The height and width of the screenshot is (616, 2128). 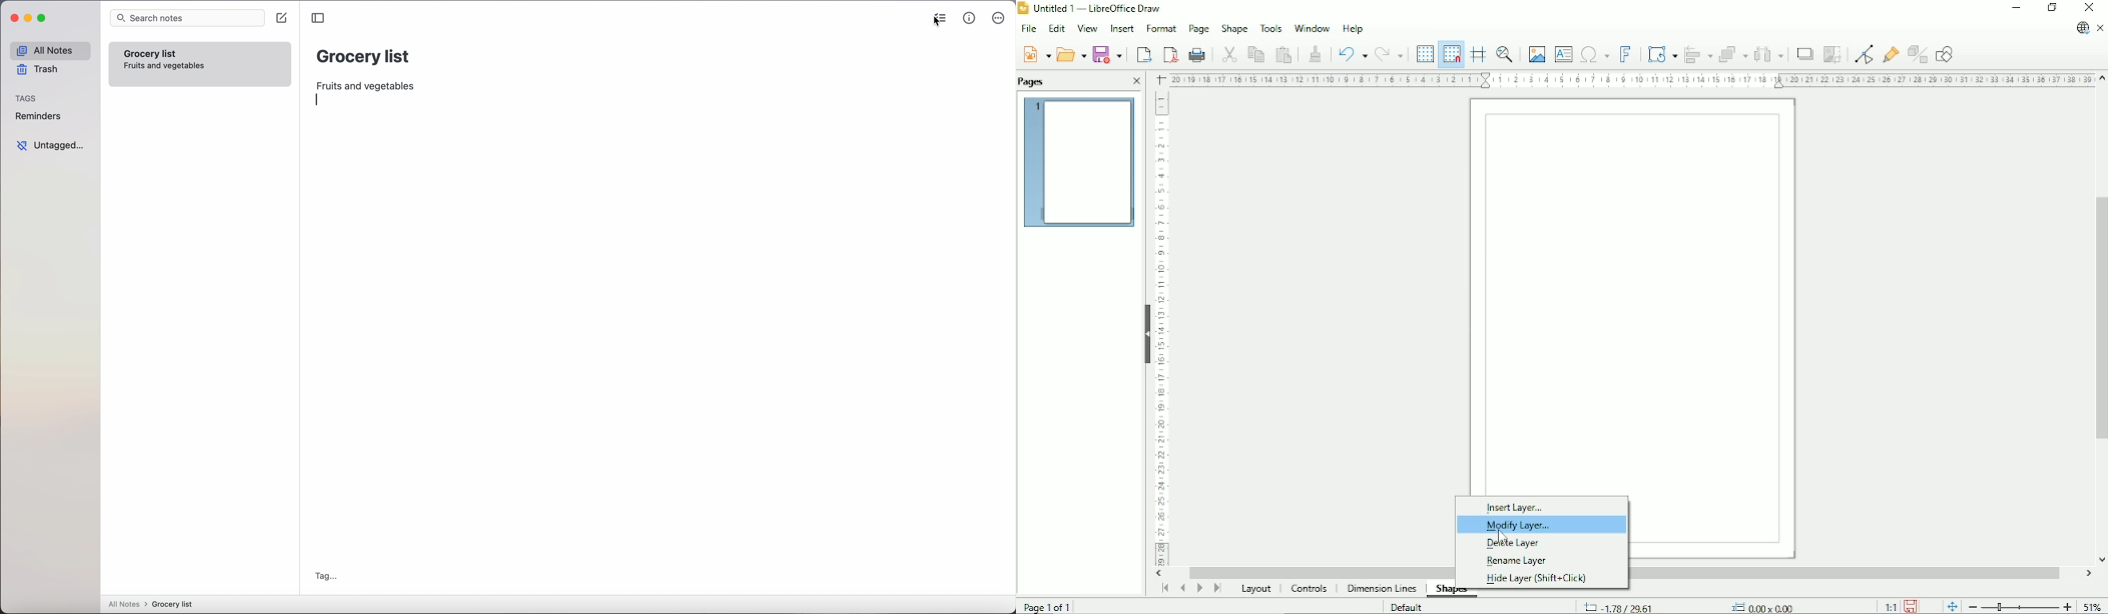 I want to click on Copy, so click(x=1254, y=54).